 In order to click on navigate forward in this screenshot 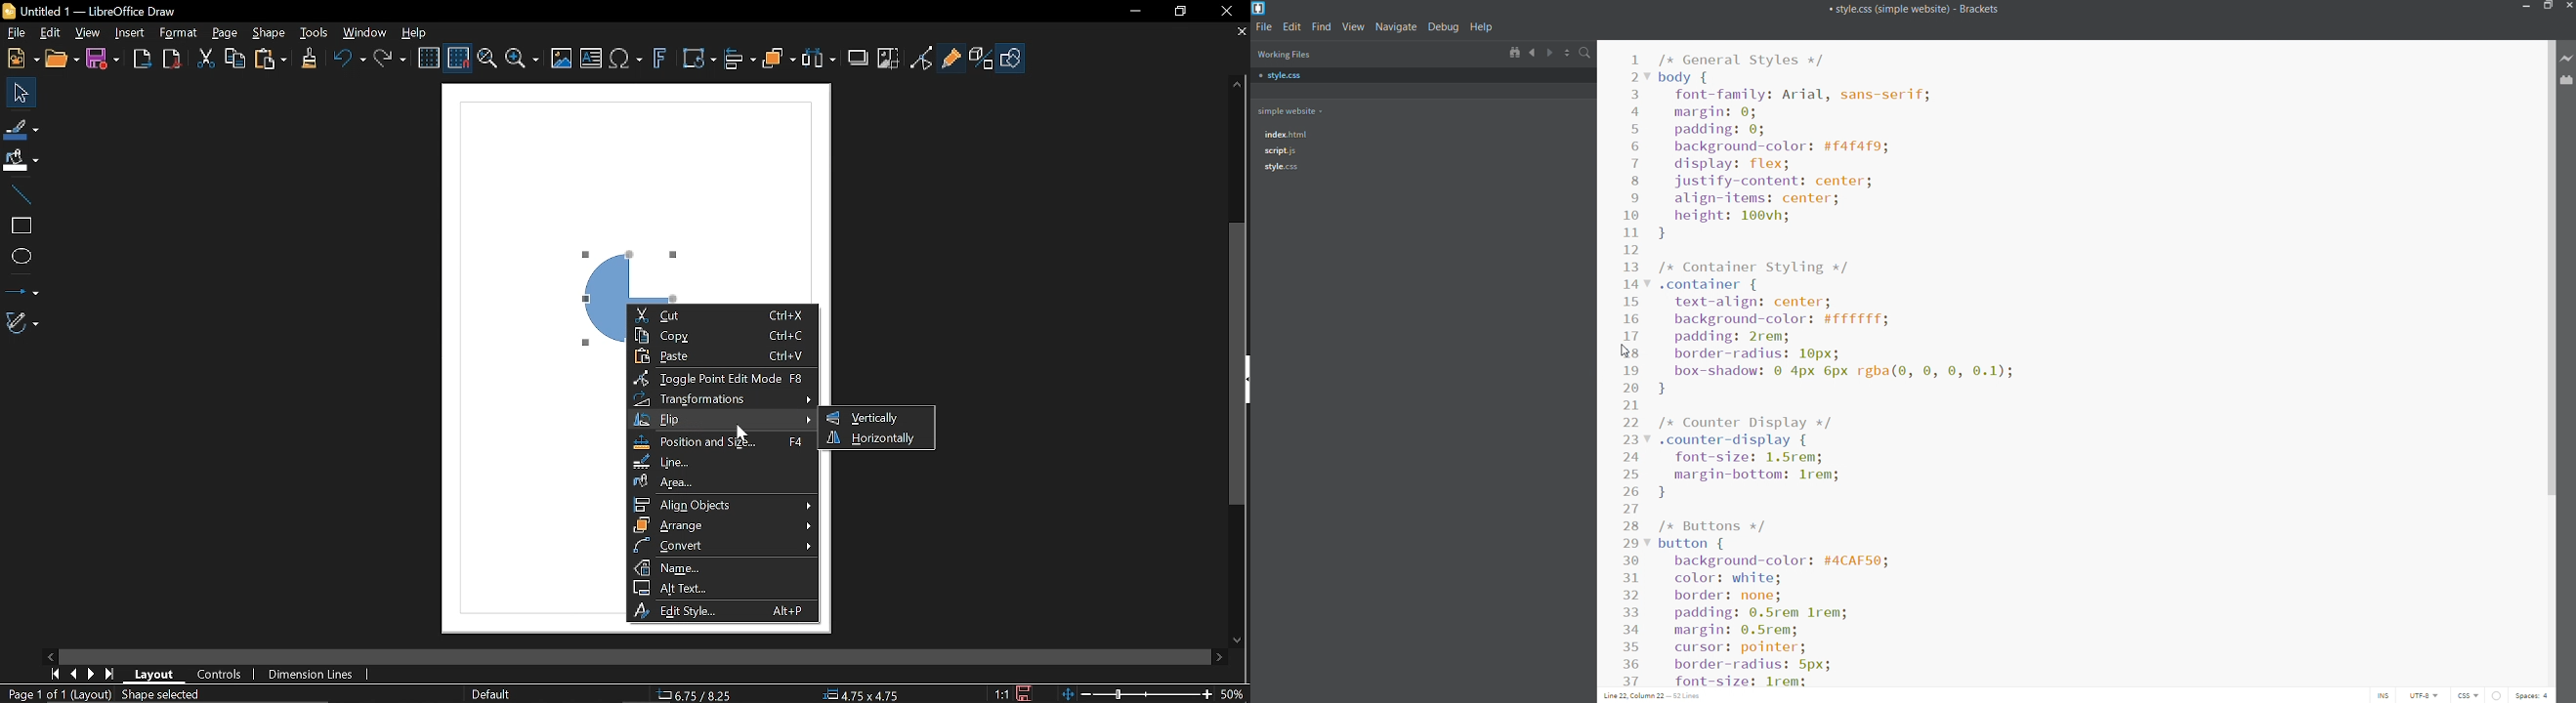, I will do `click(1550, 53)`.